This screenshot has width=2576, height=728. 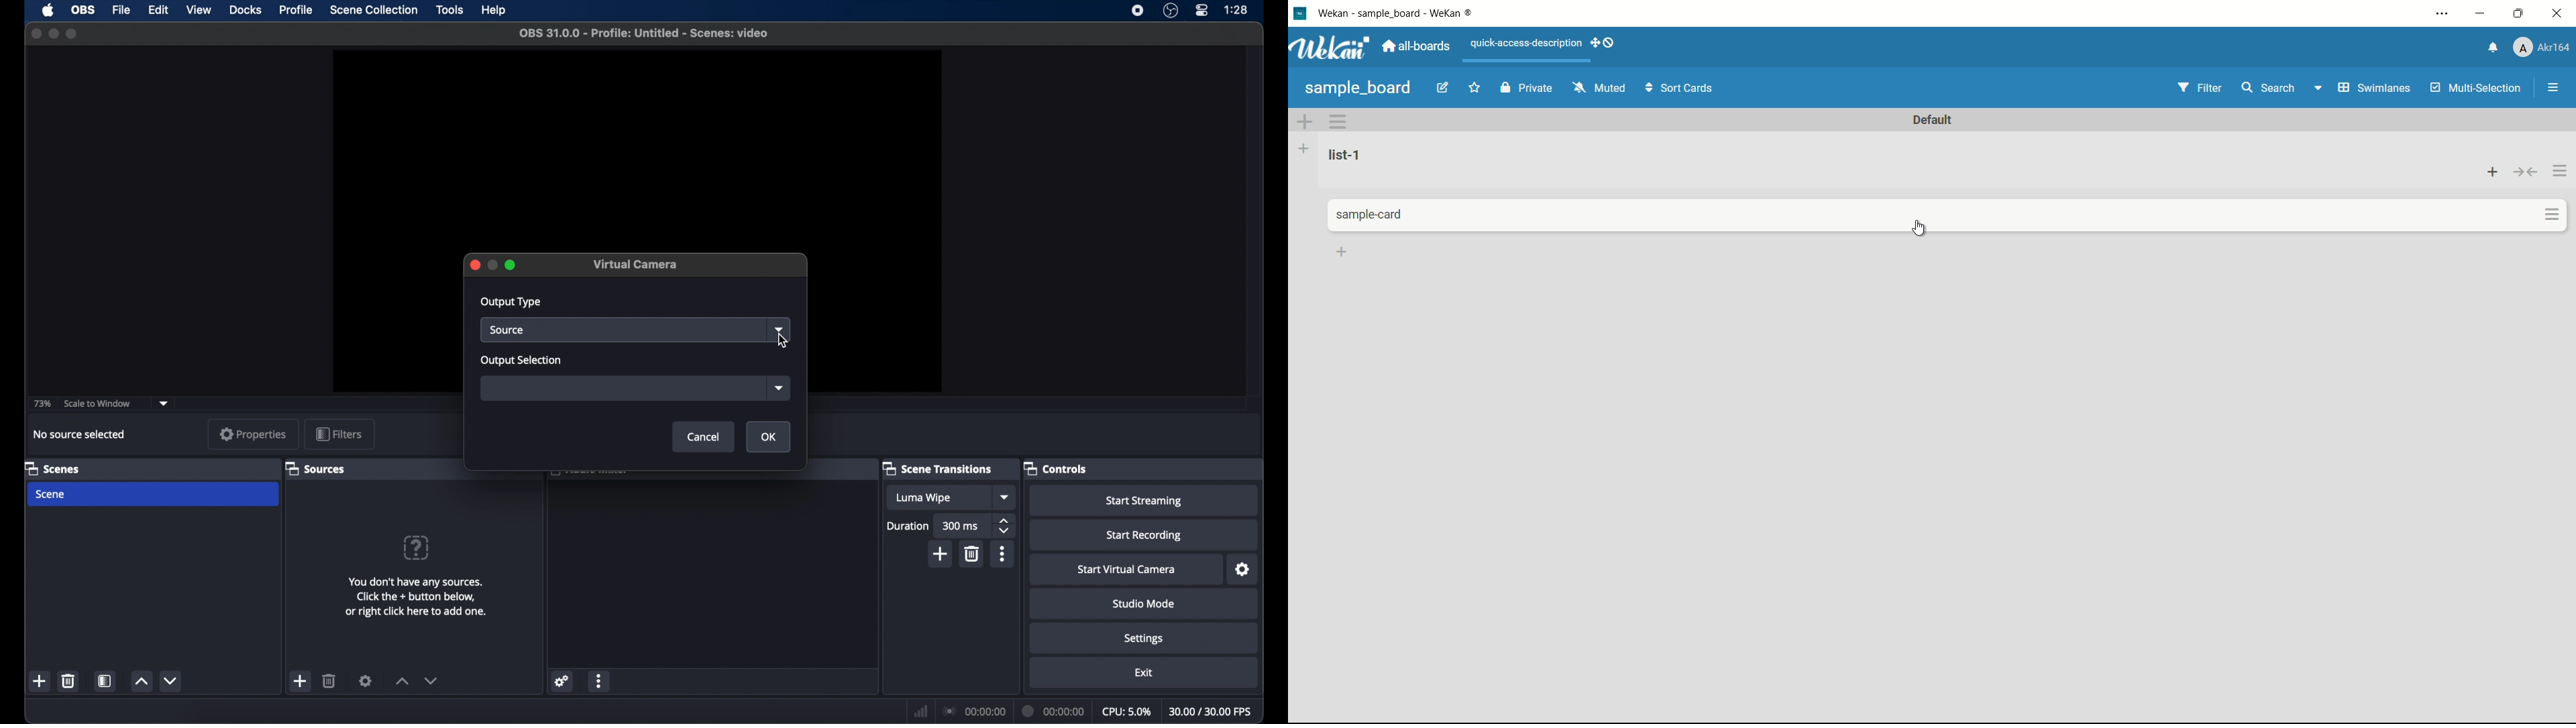 What do you see at coordinates (297, 10) in the screenshot?
I see `profile` at bounding box center [297, 10].